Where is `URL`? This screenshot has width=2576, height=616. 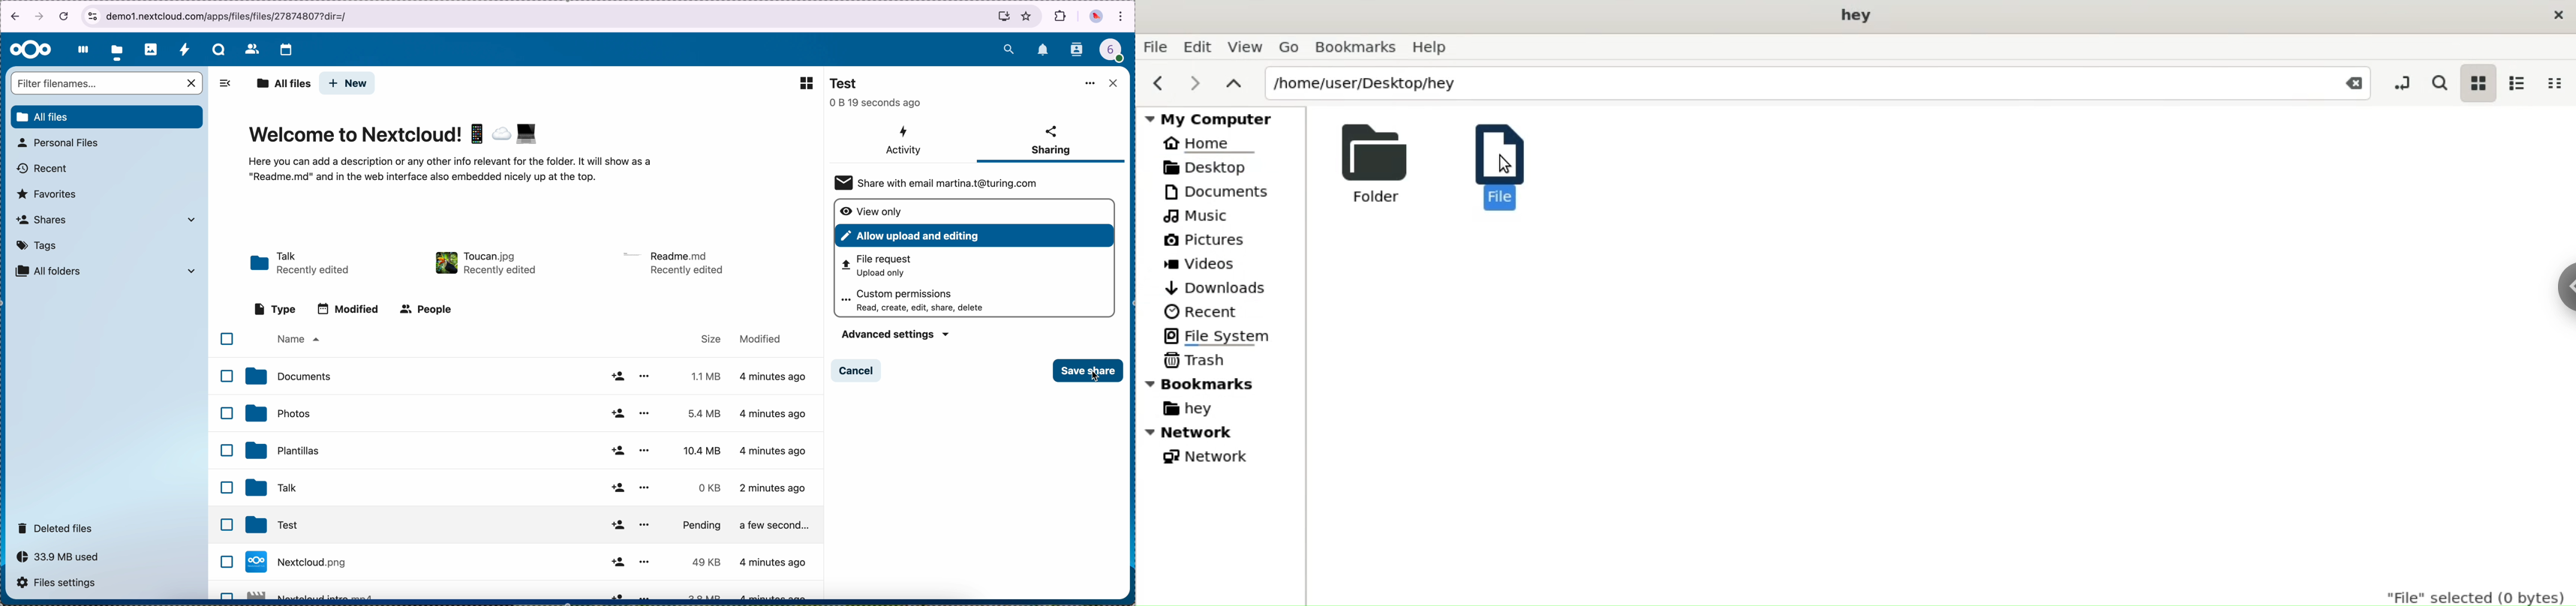
URL is located at coordinates (233, 15).